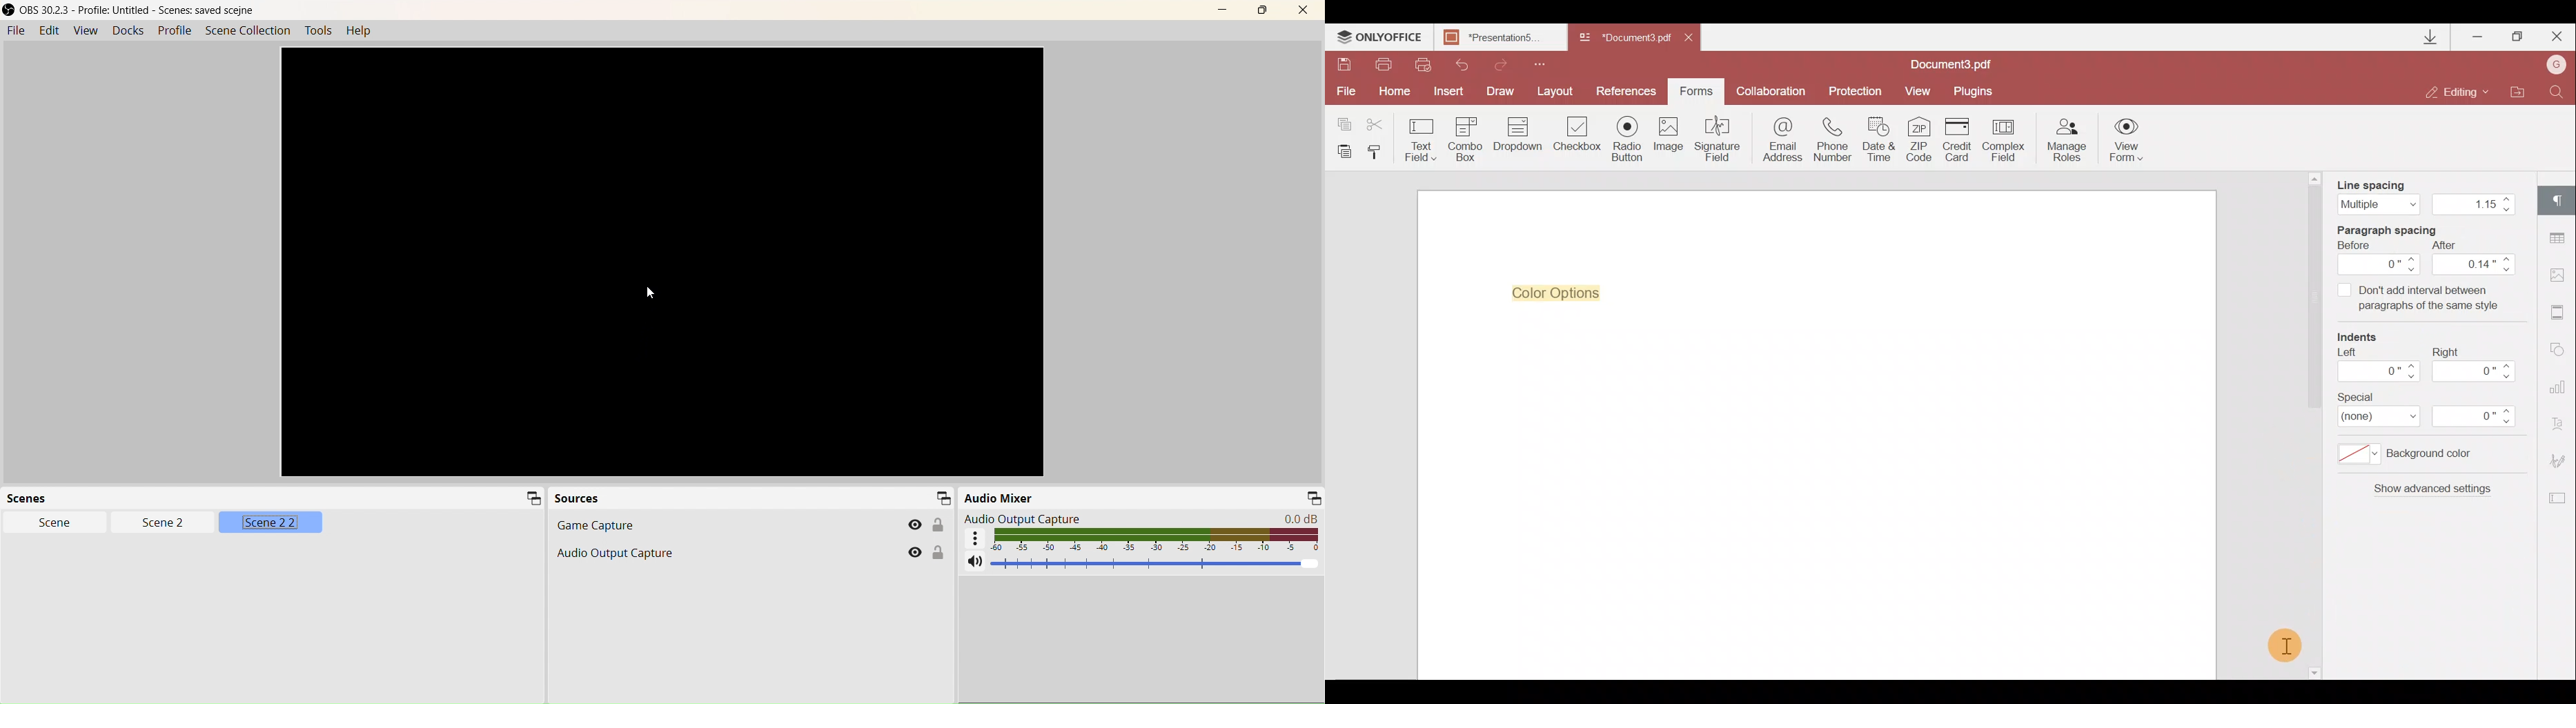 This screenshot has width=2576, height=728. What do you see at coordinates (1451, 91) in the screenshot?
I see `Insert` at bounding box center [1451, 91].